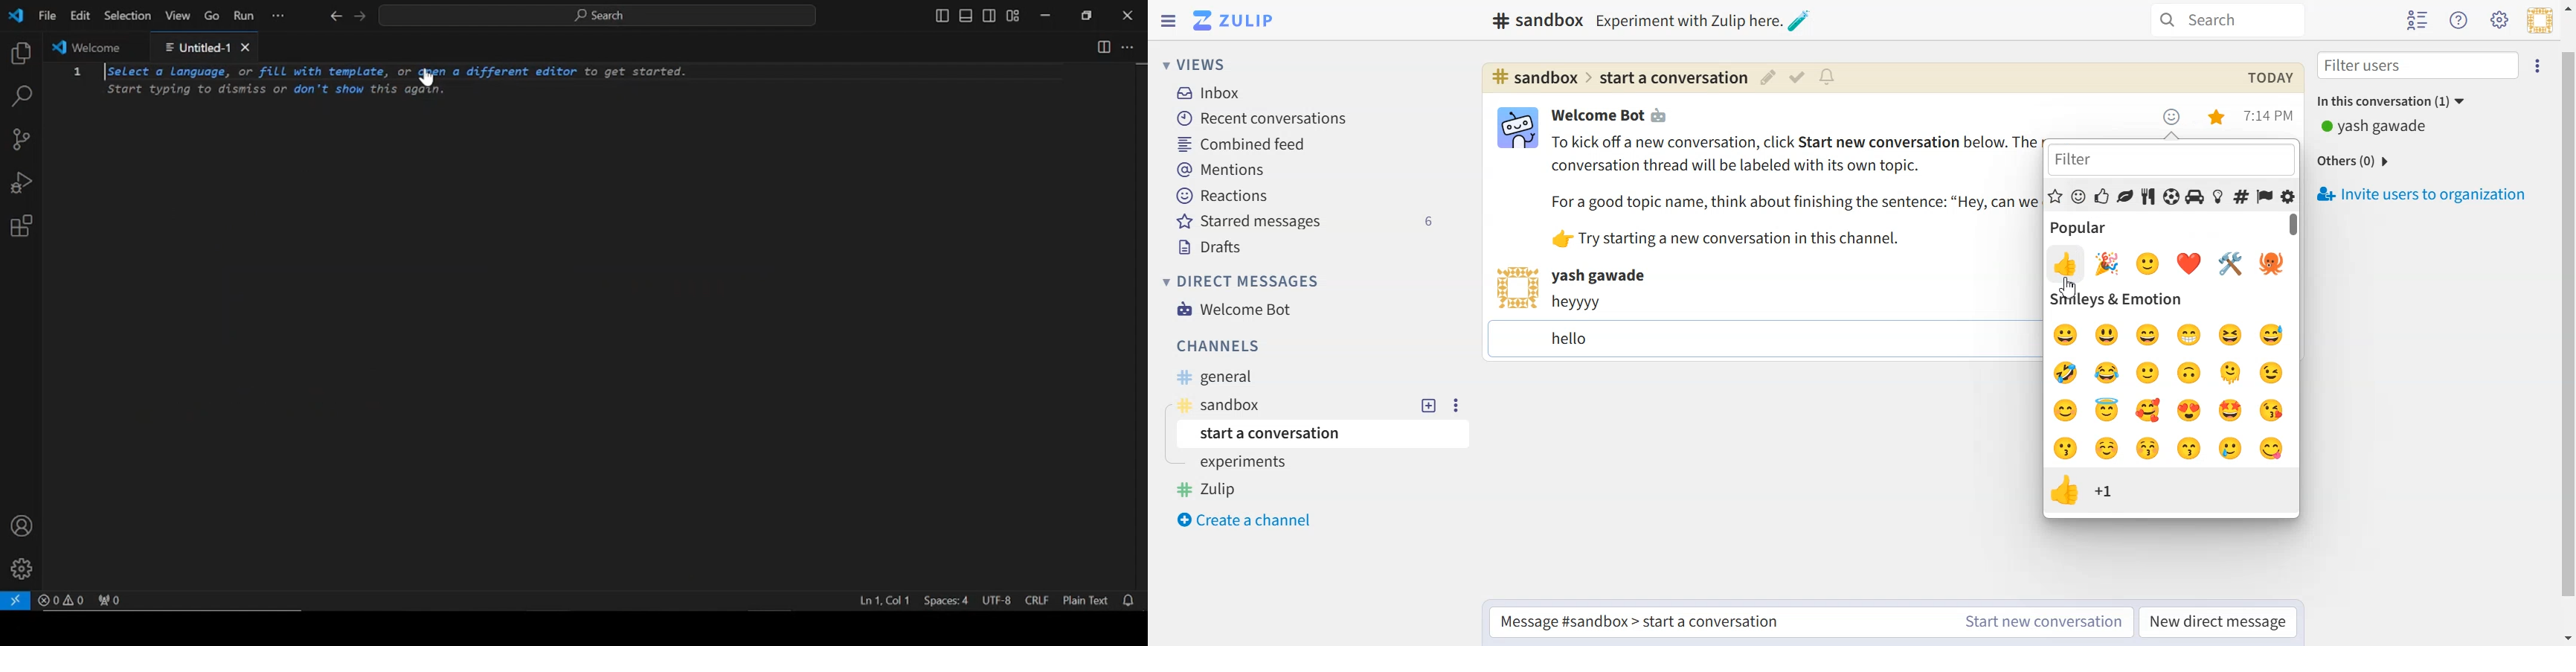  What do you see at coordinates (1309, 220) in the screenshot?
I see `Starred messages` at bounding box center [1309, 220].